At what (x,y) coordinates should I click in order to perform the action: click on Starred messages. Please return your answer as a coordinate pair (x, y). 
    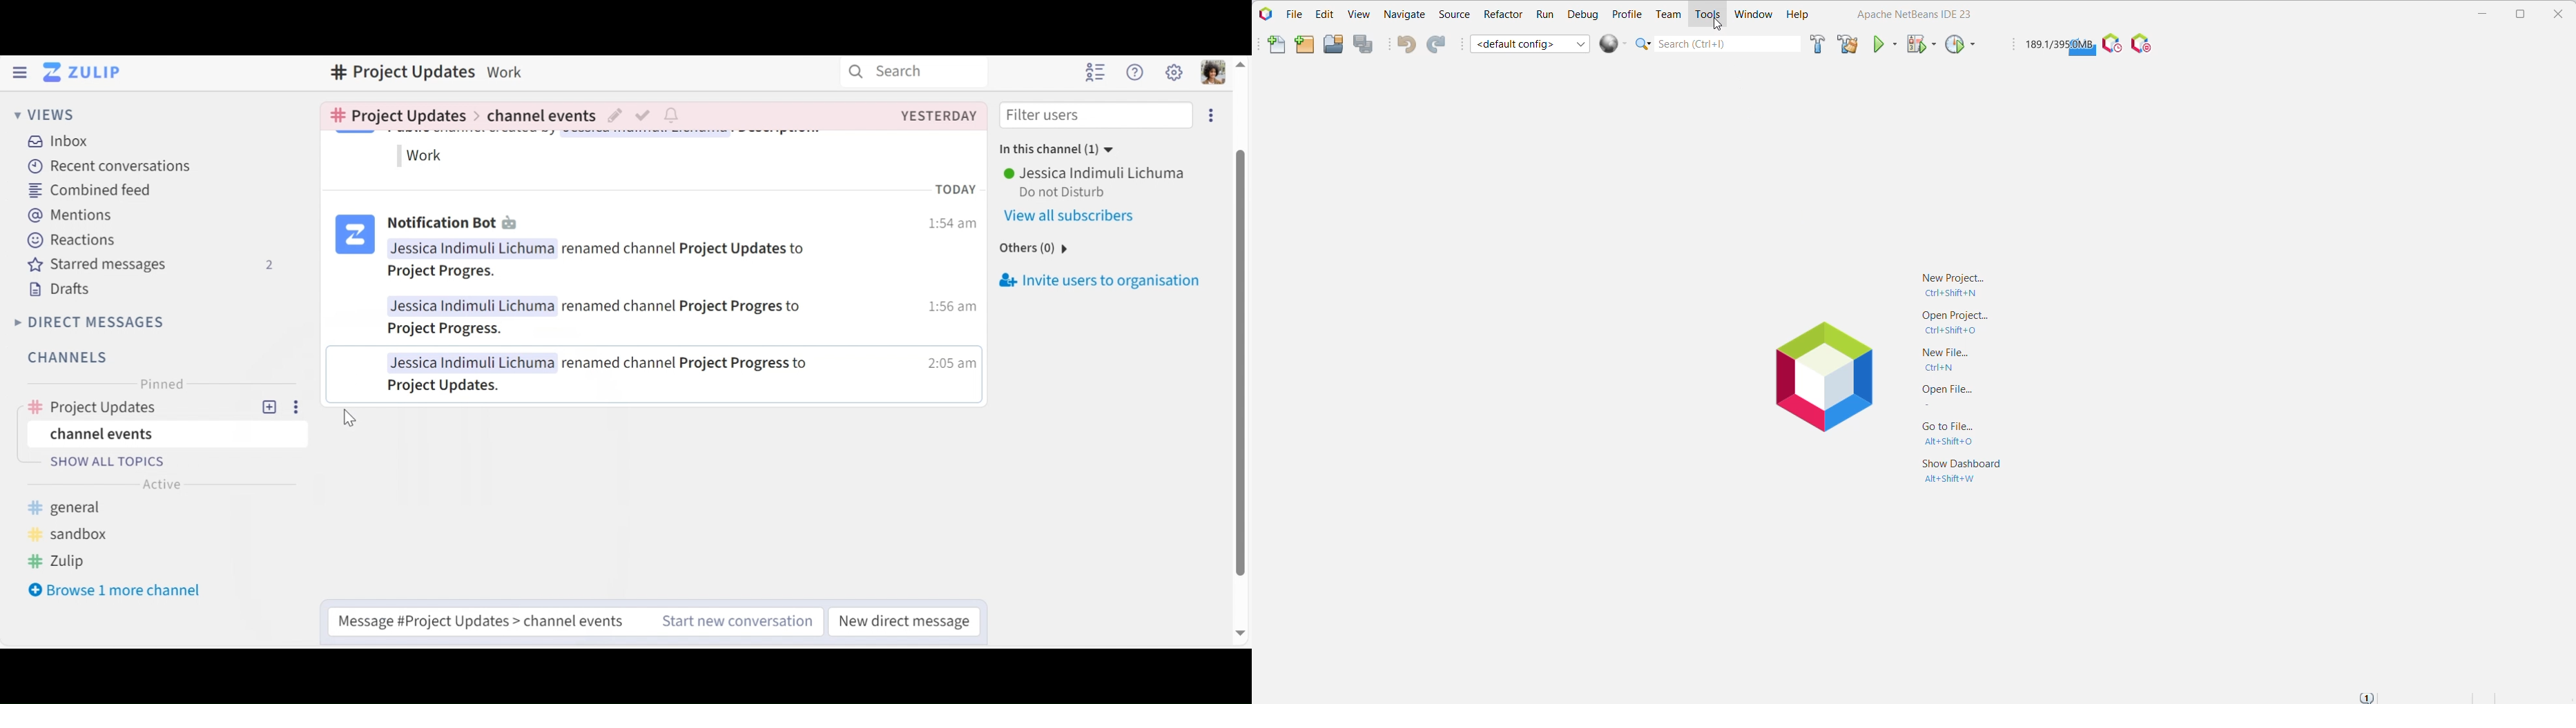
    Looking at the image, I should click on (148, 265).